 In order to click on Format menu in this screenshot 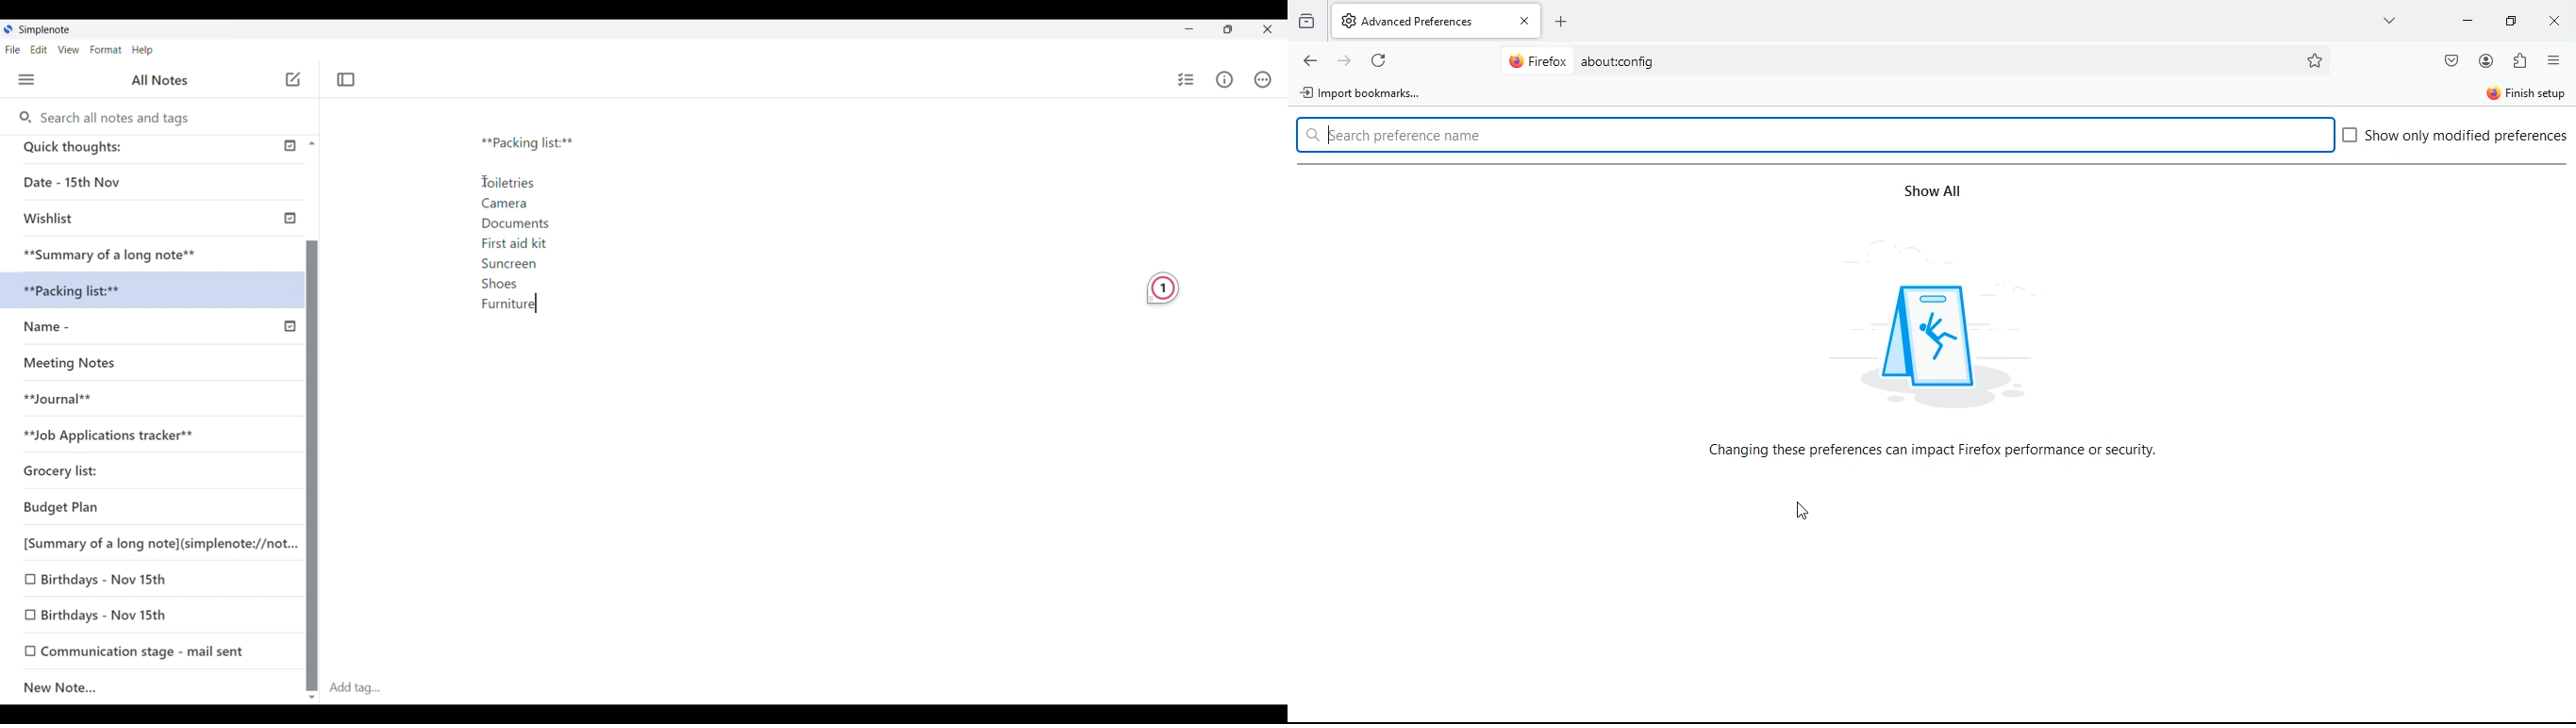, I will do `click(107, 50)`.